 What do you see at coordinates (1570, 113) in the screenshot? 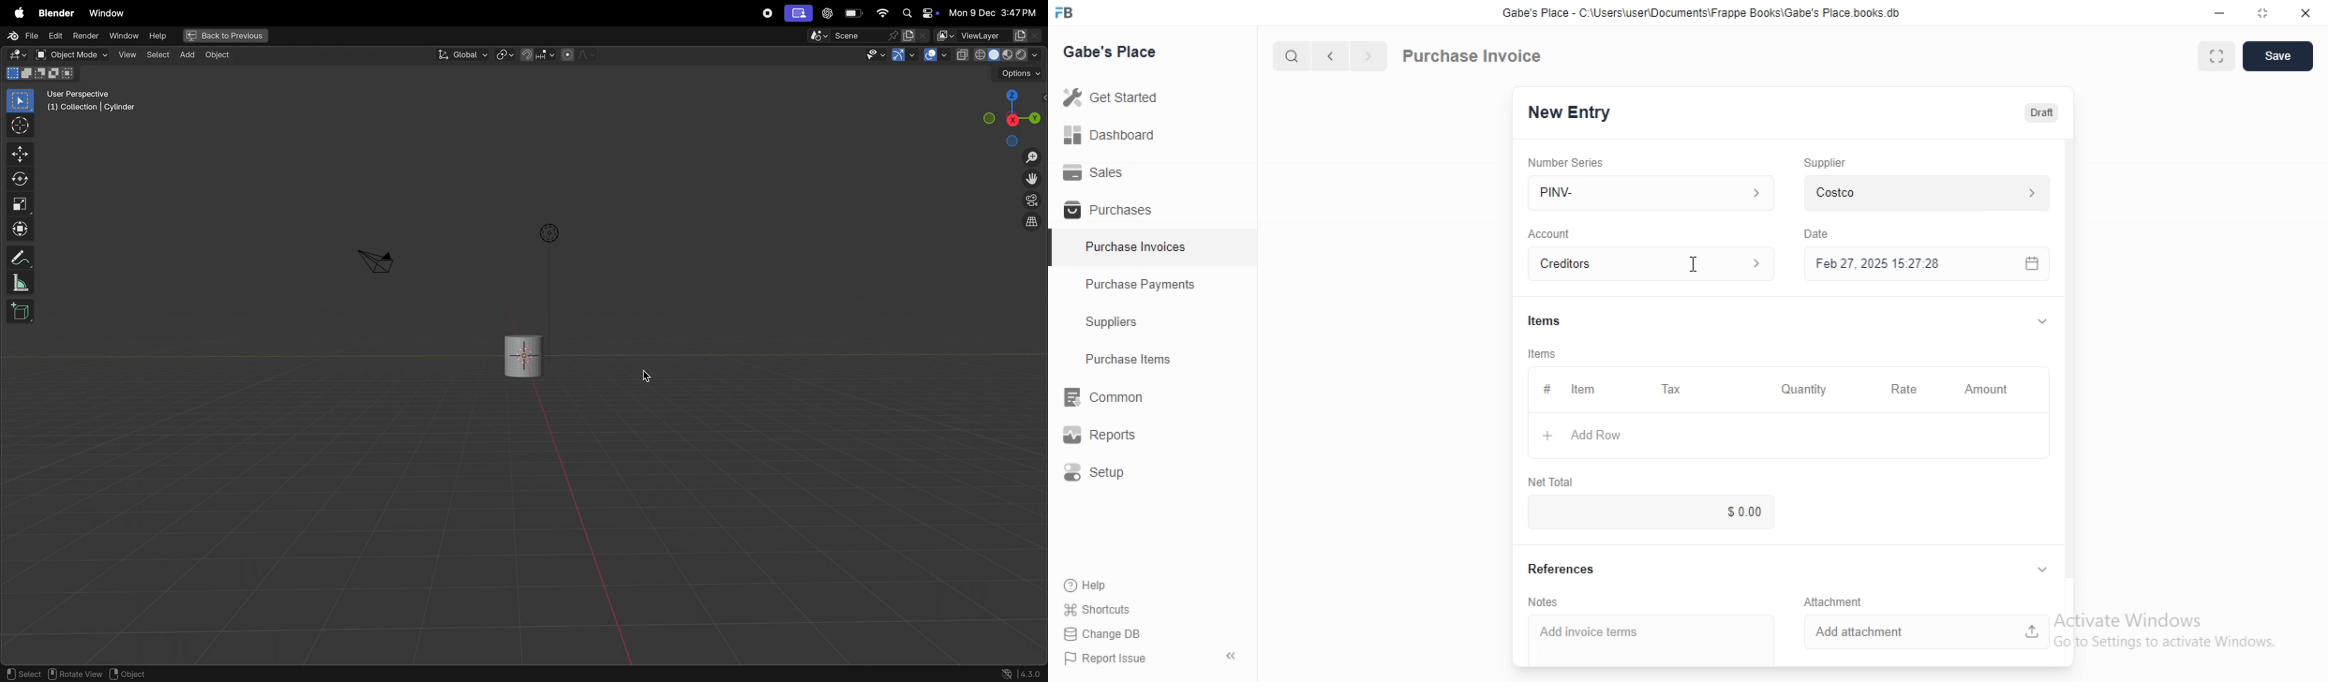
I see `New Entry` at bounding box center [1570, 113].